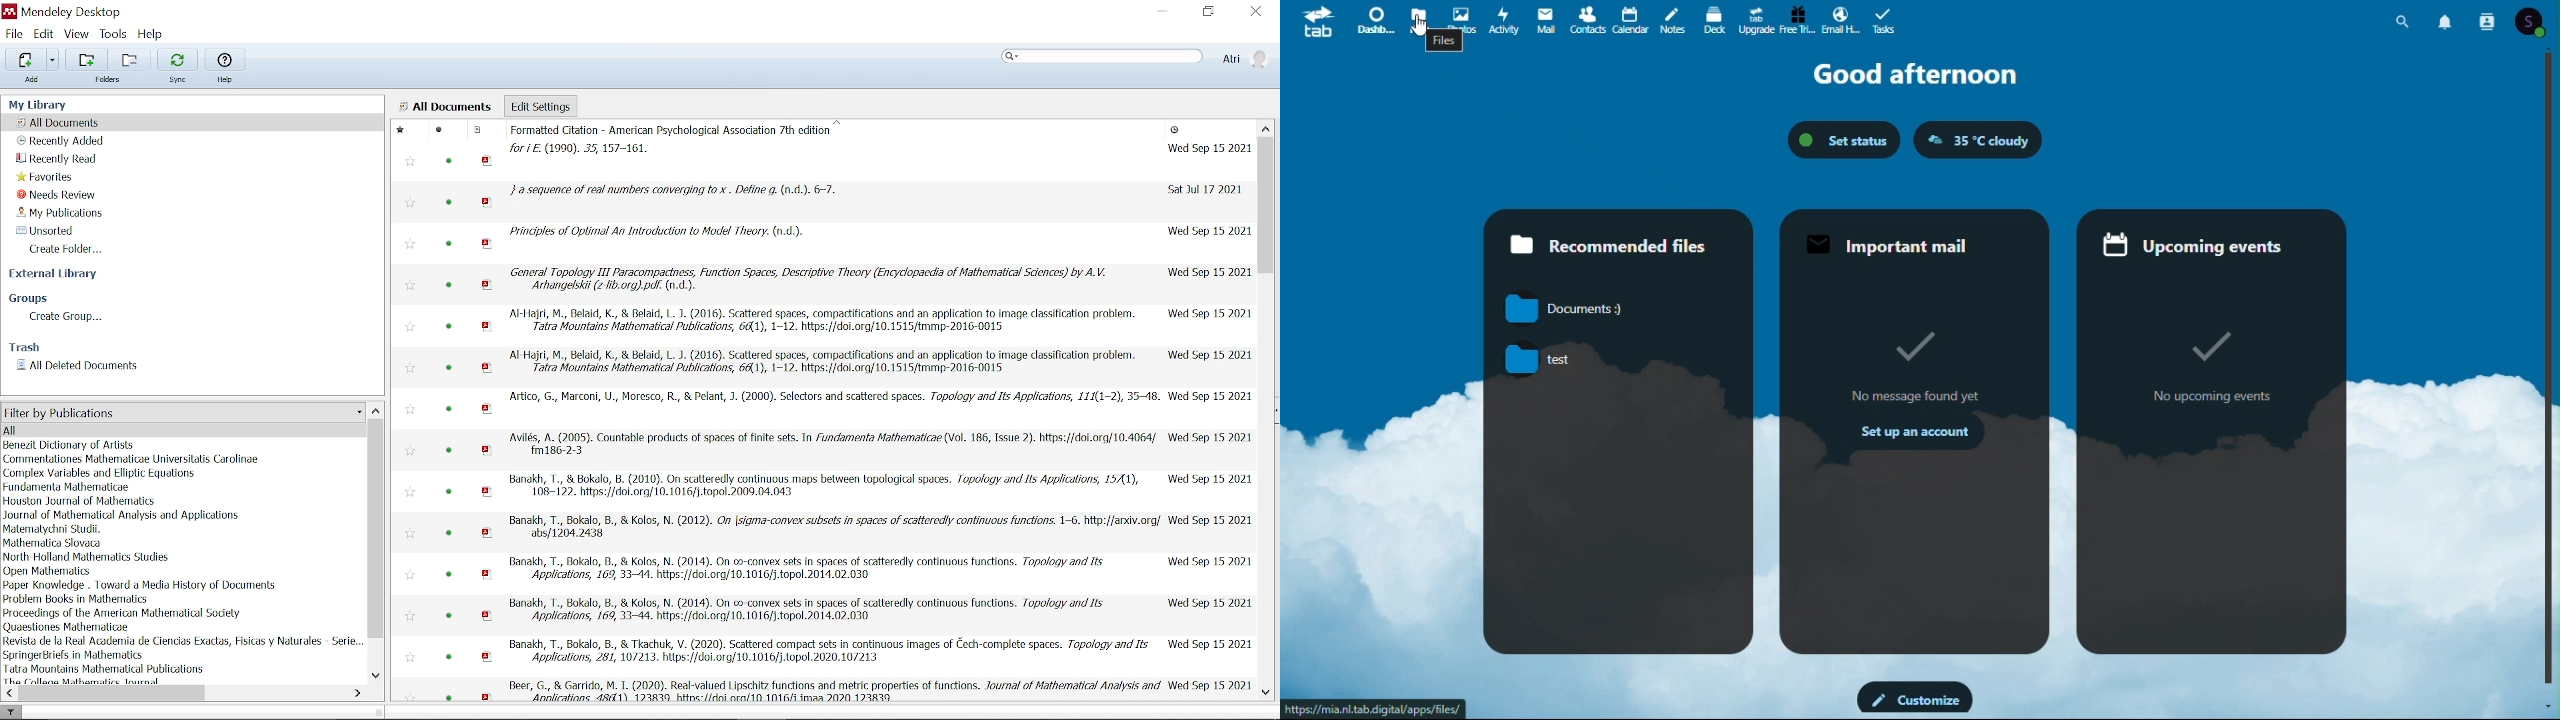 Image resolution: width=2576 pixels, height=728 pixels. Describe the element at coordinates (49, 104) in the screenshot. I see `my library` at that location.